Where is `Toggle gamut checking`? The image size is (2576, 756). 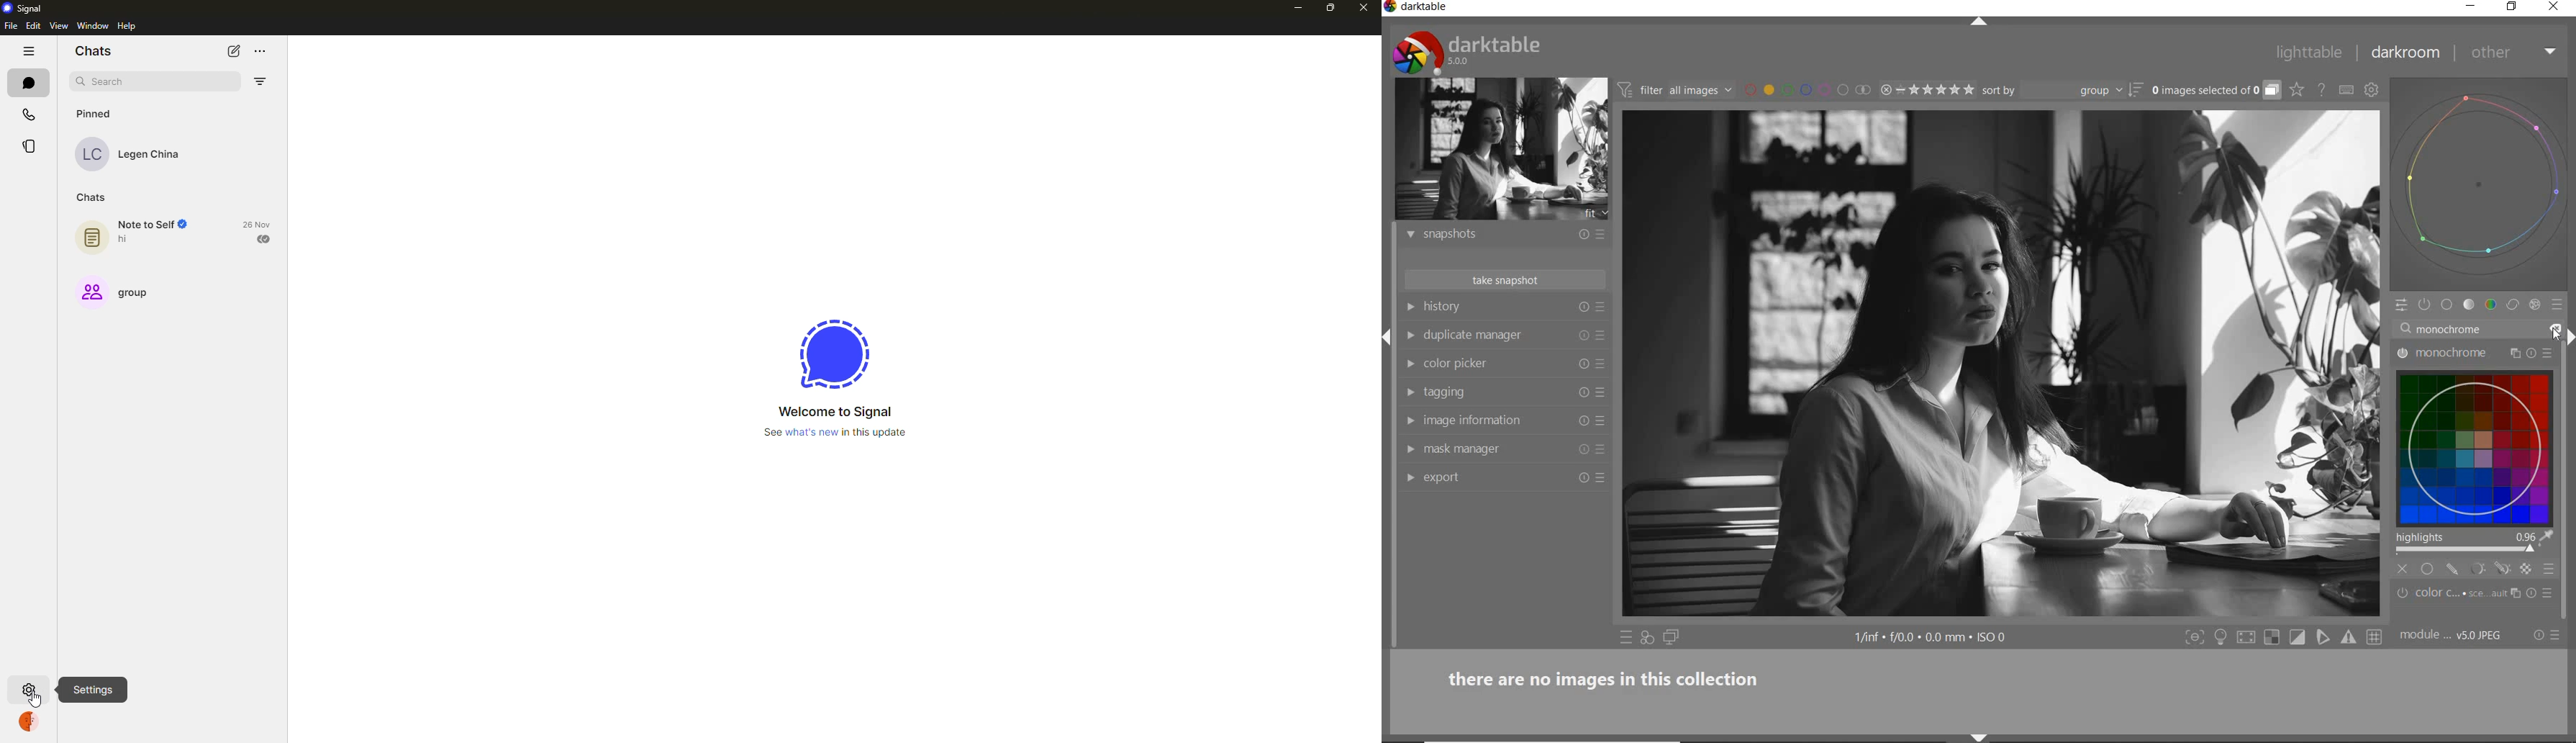 Toggle gamut checking is located at coordinates (2348, 638).